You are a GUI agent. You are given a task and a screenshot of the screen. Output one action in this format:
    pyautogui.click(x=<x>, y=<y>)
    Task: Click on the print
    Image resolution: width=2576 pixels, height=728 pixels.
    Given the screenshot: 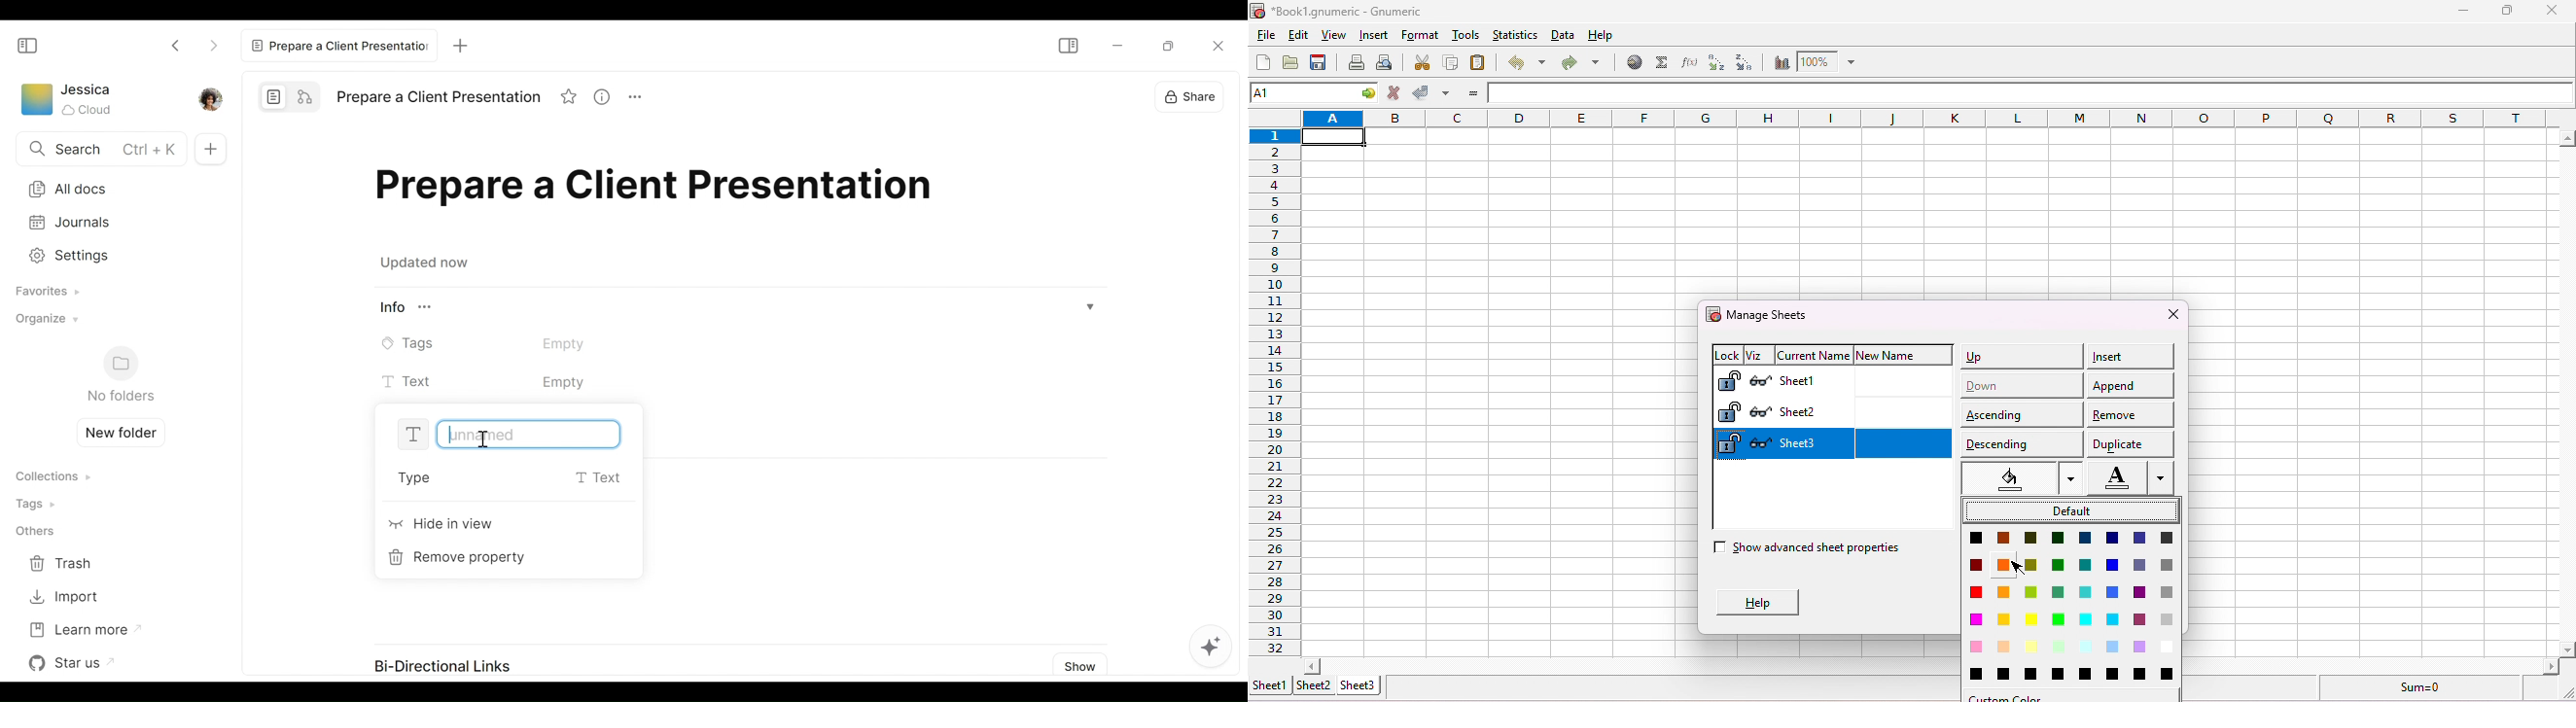 What is the action you would take?
    pyautogui.click(x=1357, y=64)
    